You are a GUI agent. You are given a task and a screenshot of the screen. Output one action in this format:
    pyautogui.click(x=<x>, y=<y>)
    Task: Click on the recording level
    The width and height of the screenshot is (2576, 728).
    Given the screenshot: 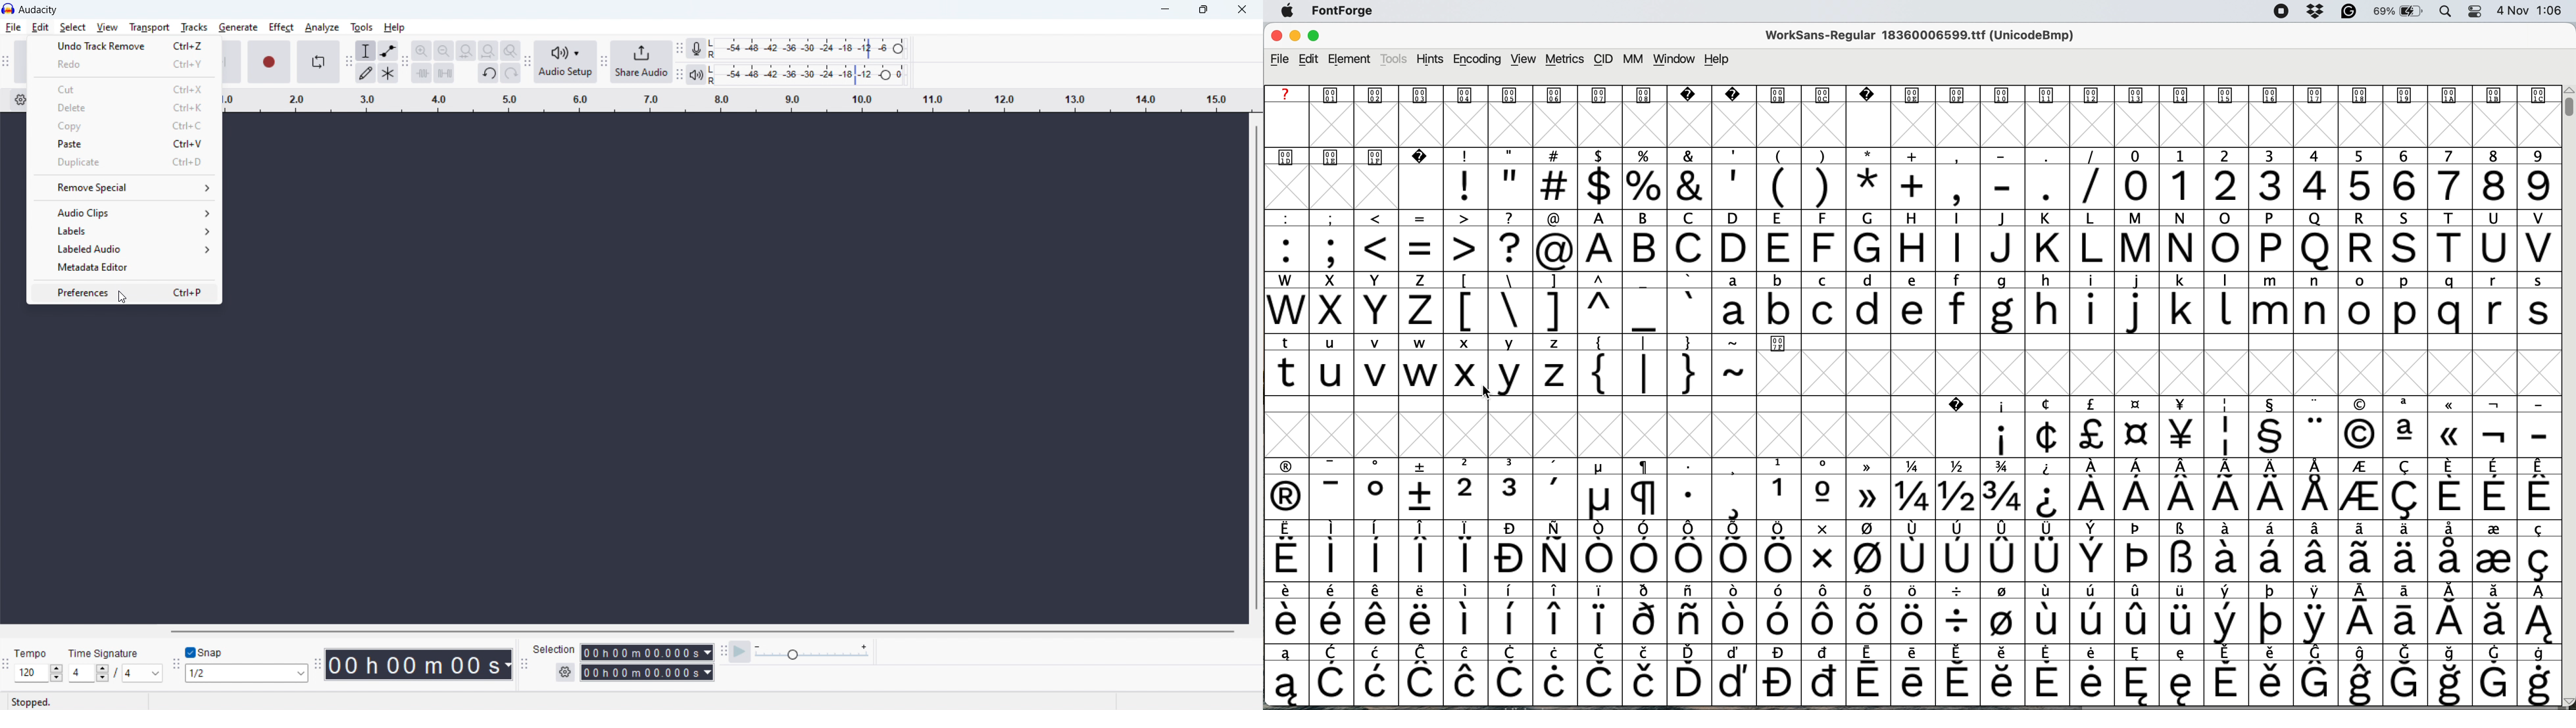 What is the action you would take?
    pyautogui.click(x=797, y=49)
    